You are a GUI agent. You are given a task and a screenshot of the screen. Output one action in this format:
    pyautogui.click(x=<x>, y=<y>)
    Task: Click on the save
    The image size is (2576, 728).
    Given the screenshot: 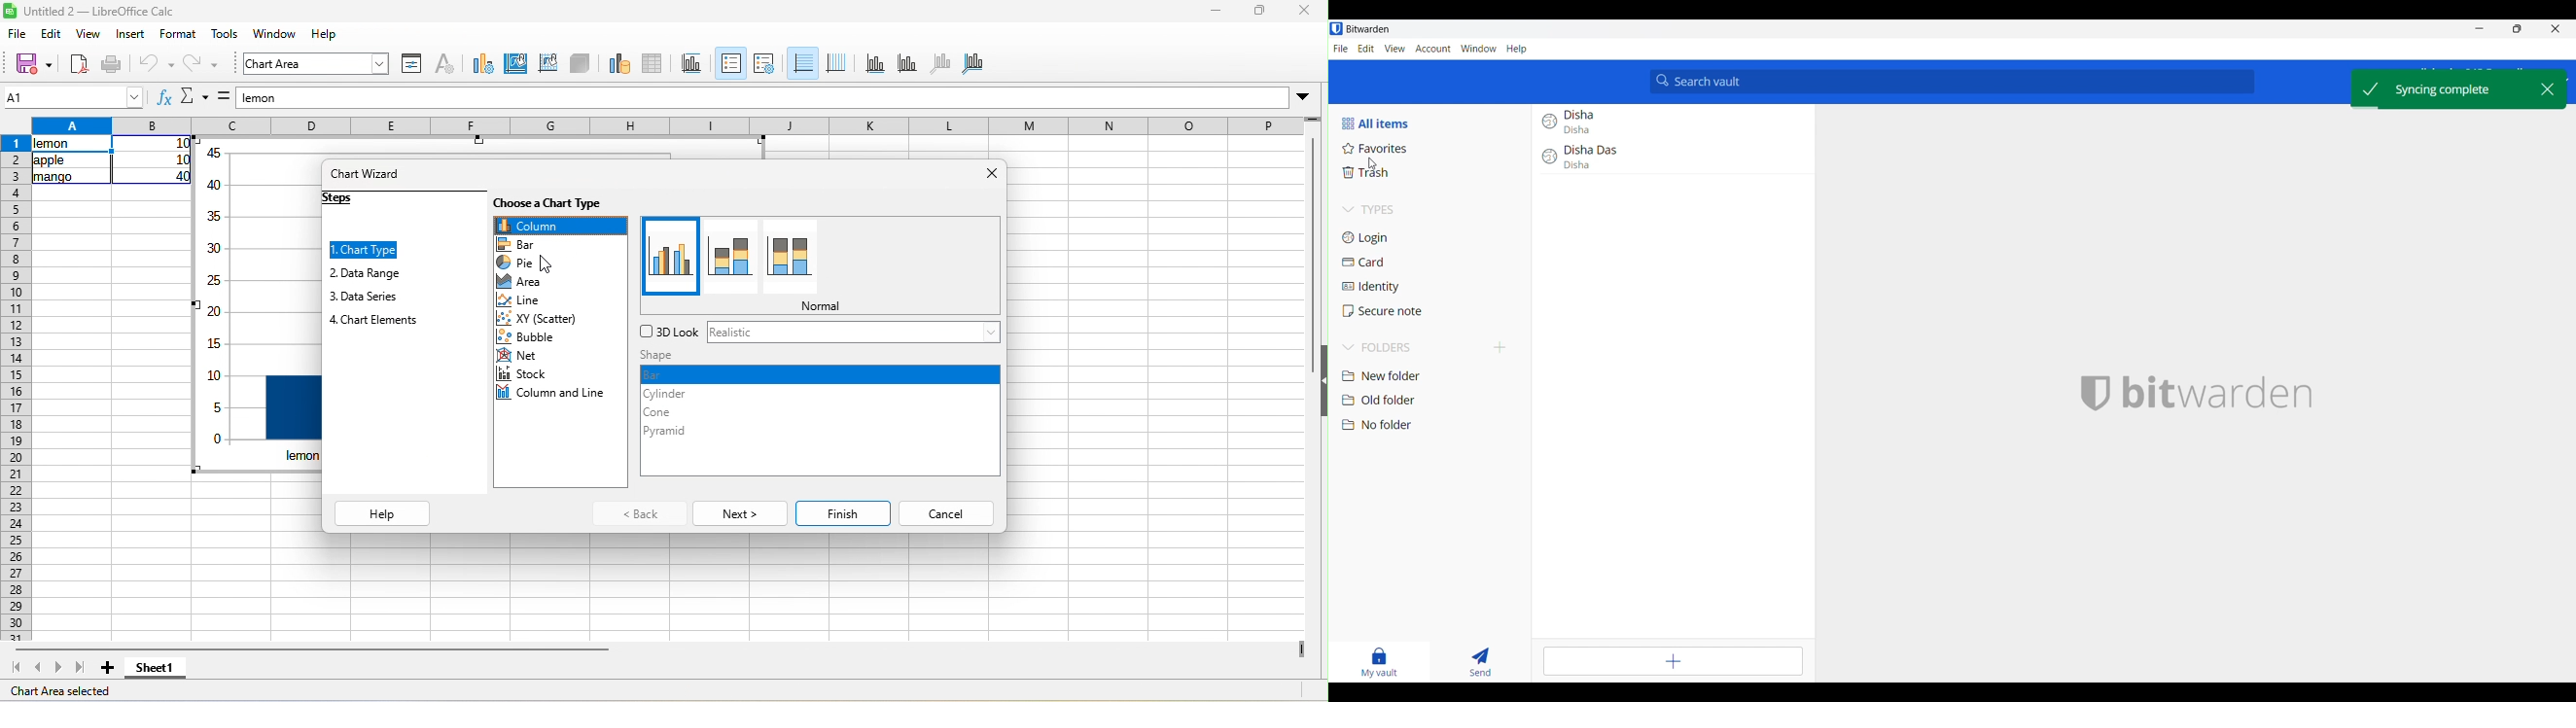 What is the action you would take?
    pyautogui.click(x=34, y=62)
    